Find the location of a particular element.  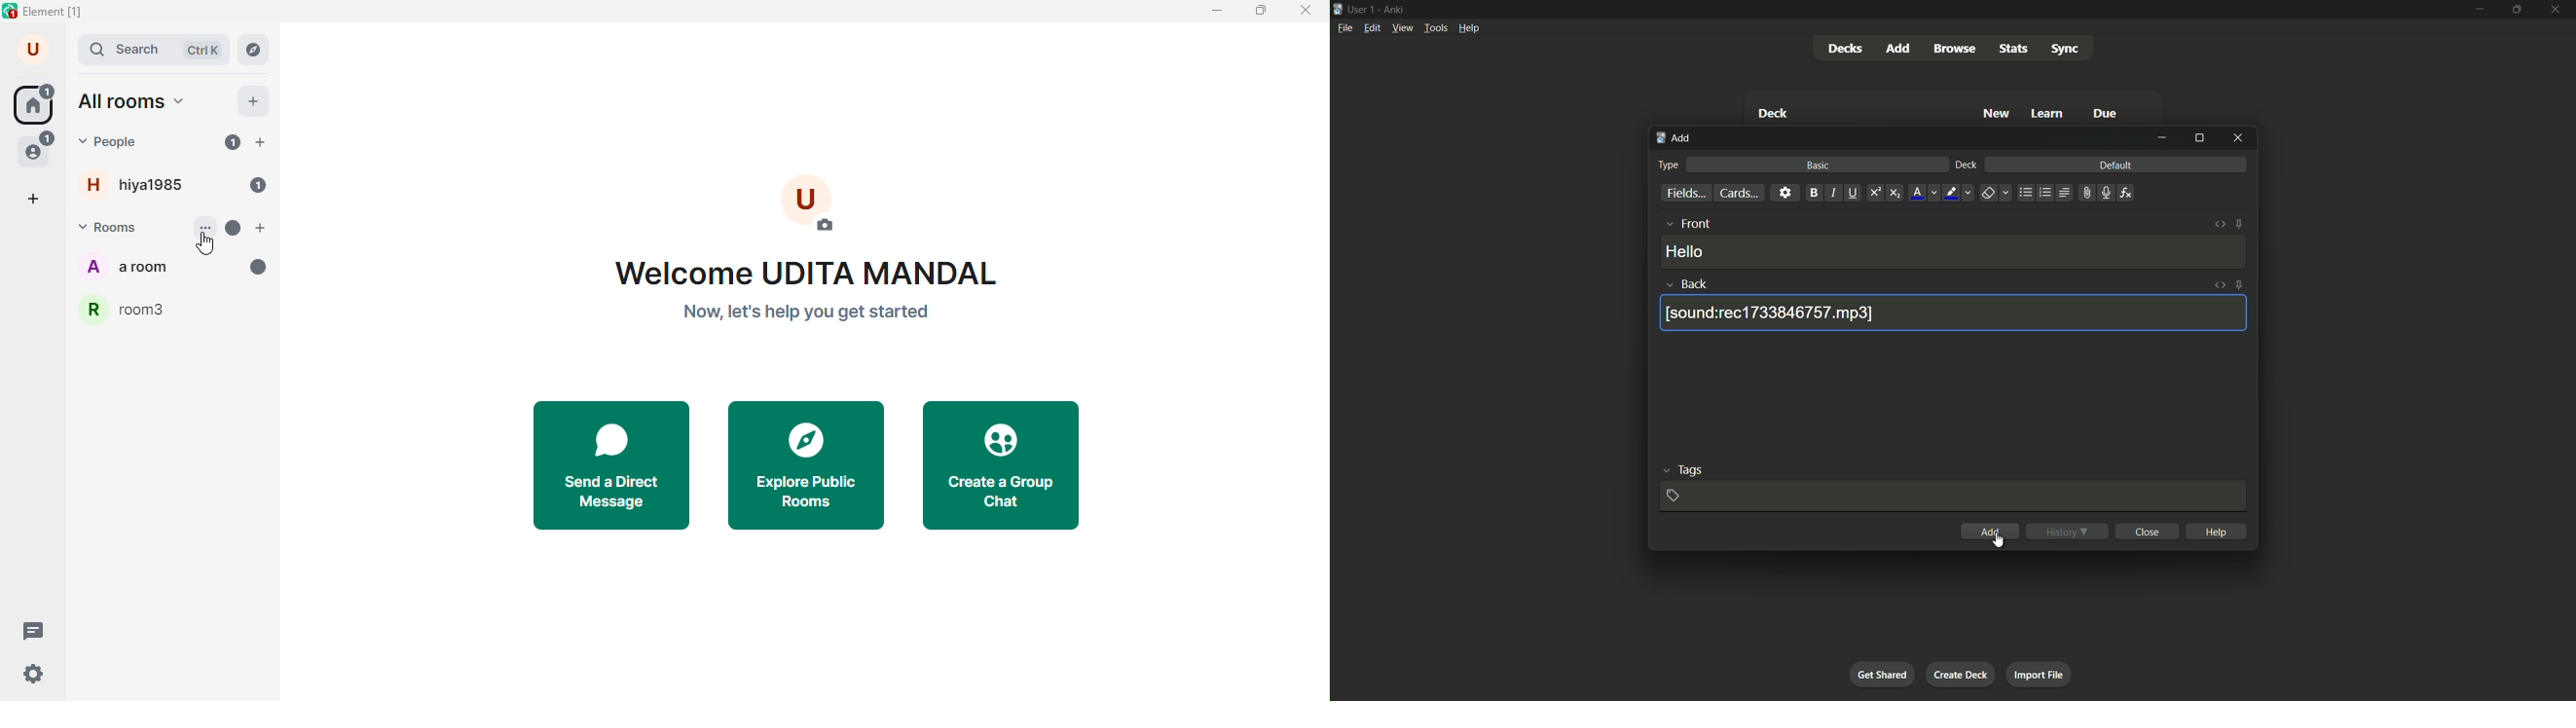

font color is located at coordinates (1924, 193).